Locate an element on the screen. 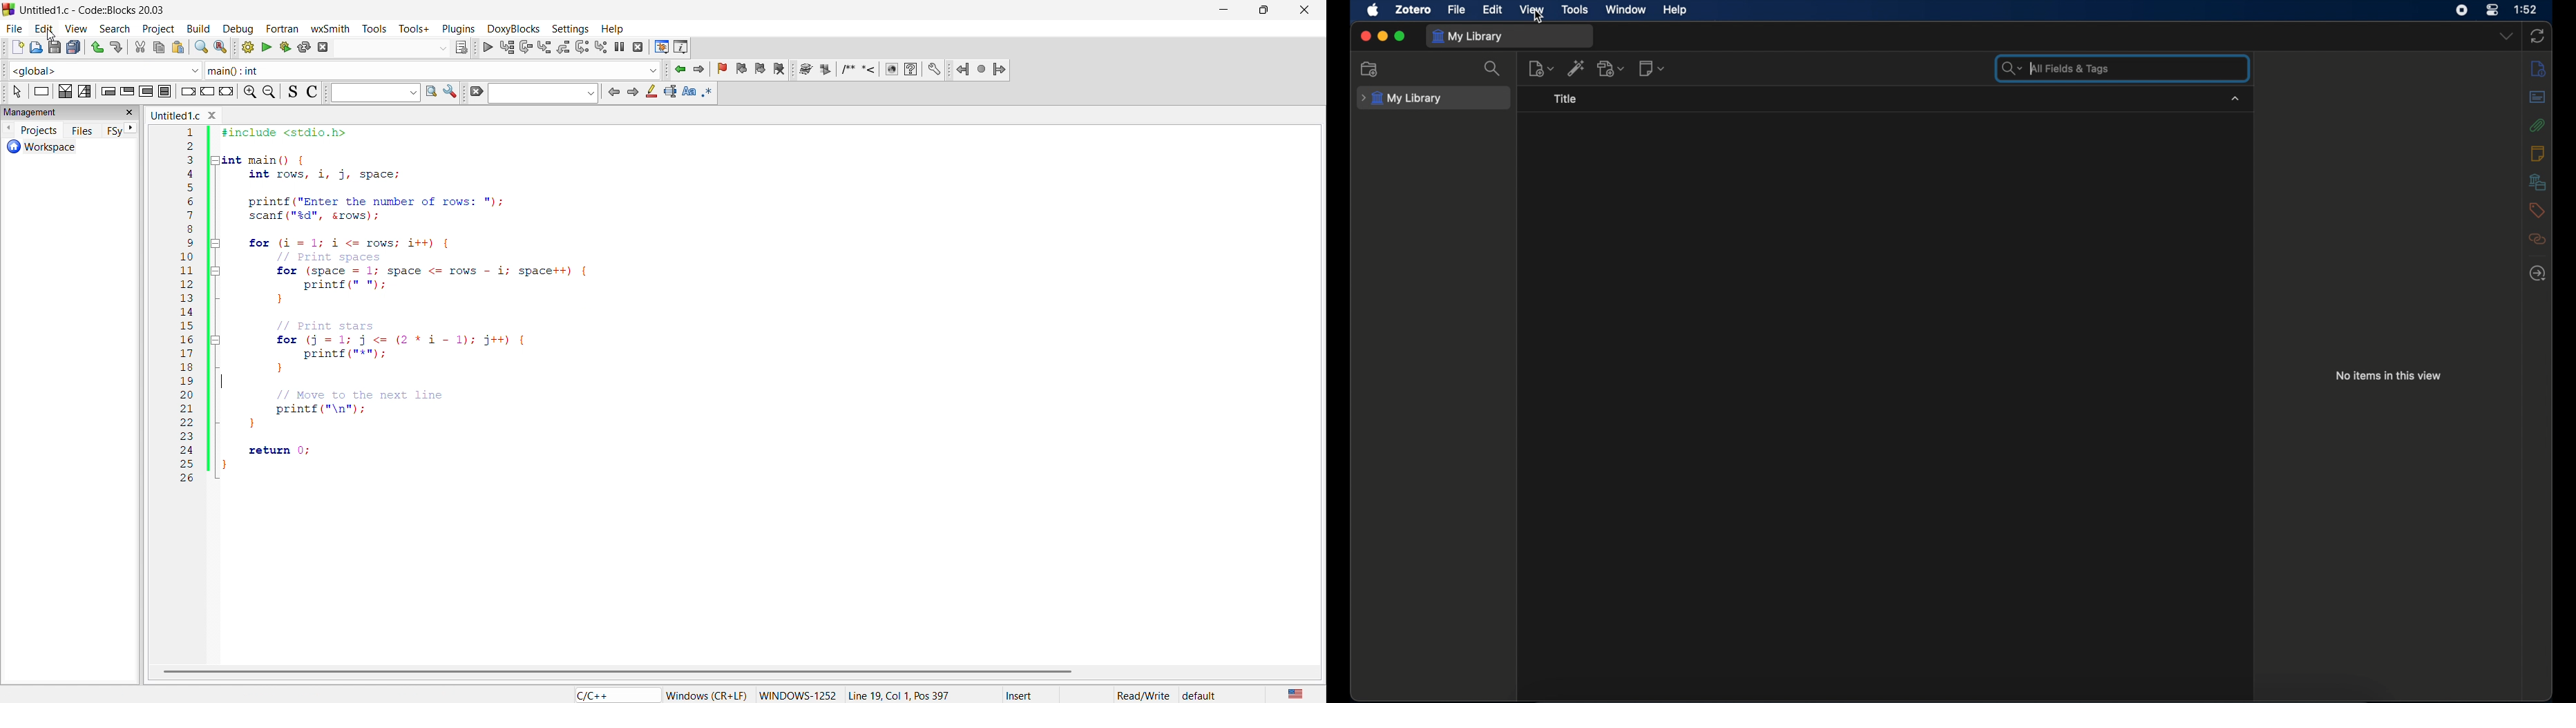 Image resolution: width=2576 pixels, height=728 pixels. jump back is located at coordinates (964, 69).